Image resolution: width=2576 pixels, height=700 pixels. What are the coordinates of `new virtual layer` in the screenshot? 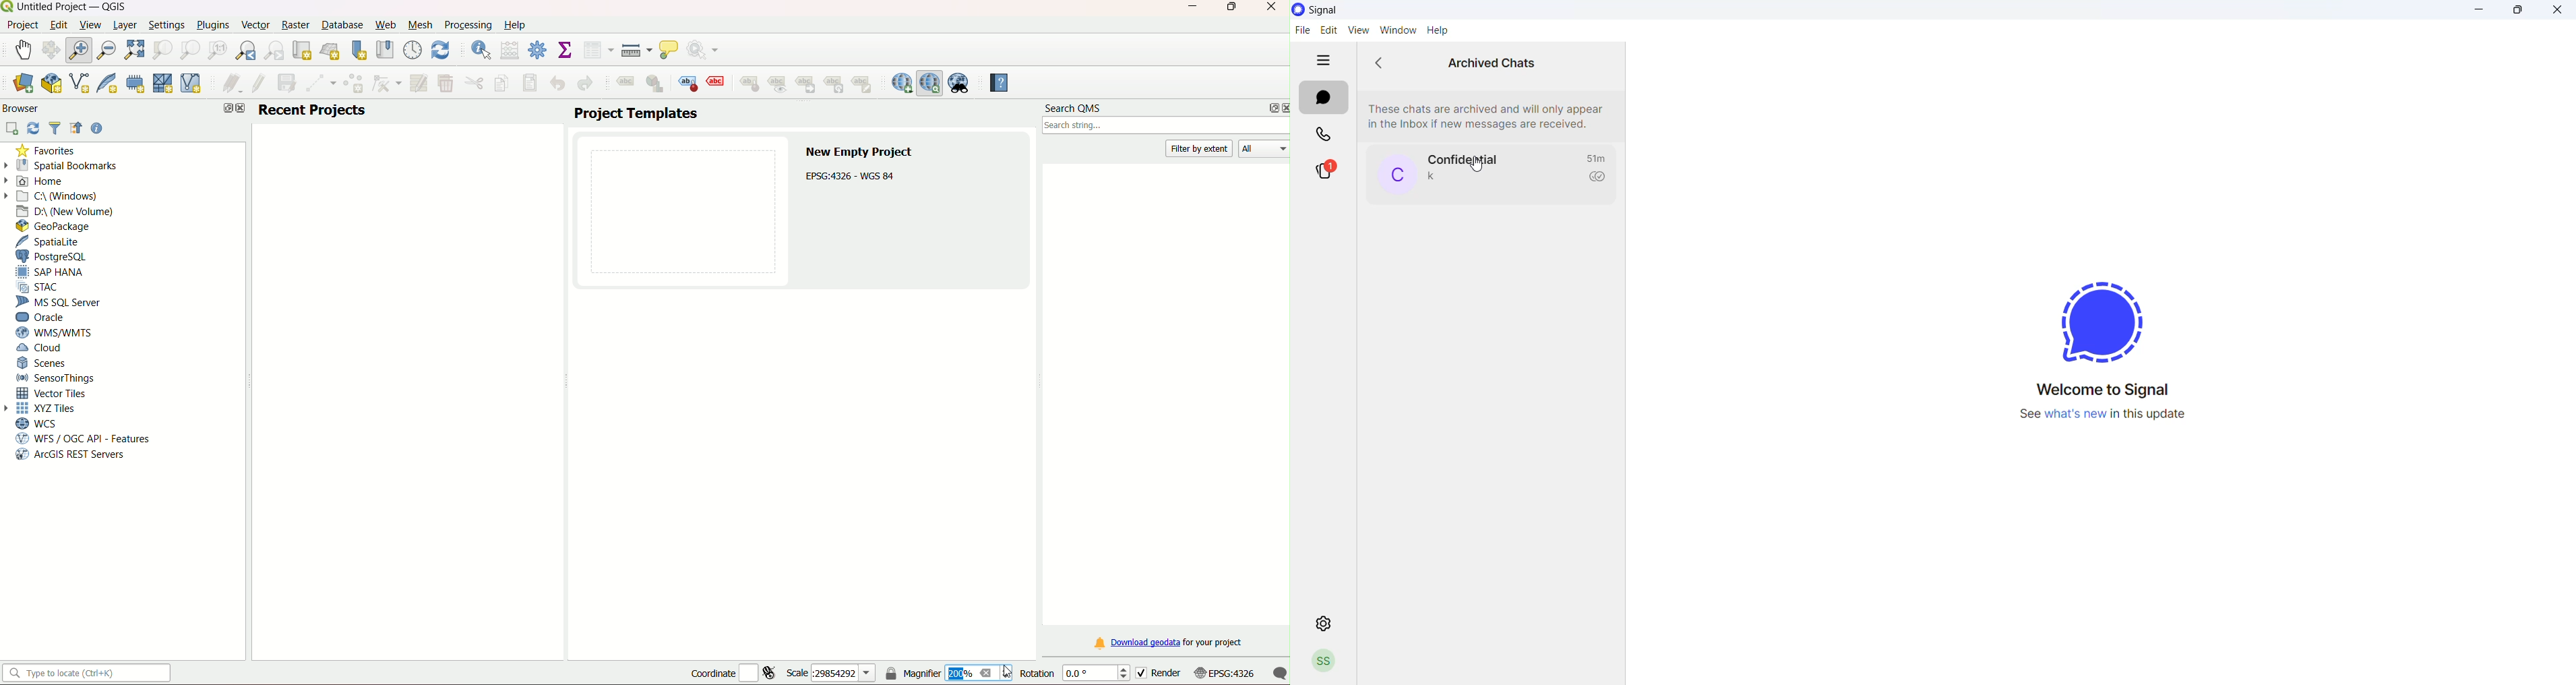 It's located at (193, 83).